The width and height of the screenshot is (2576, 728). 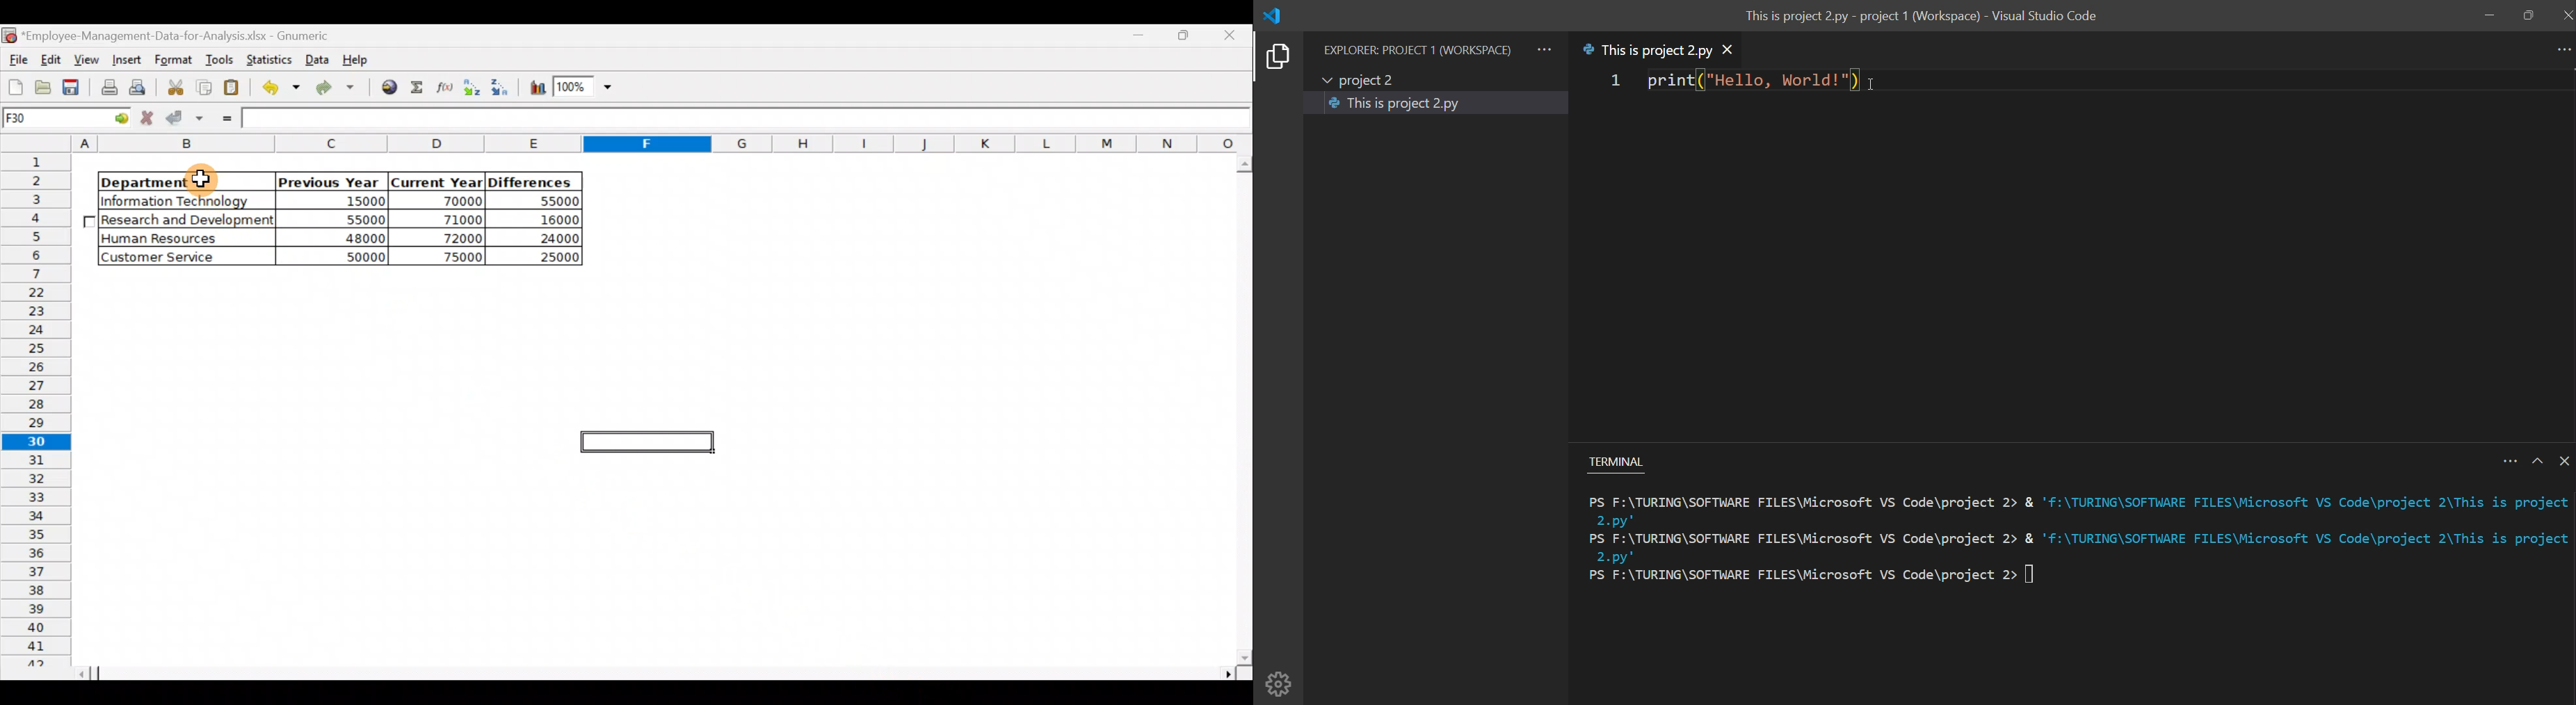 I want to click on view and more actions, so click(x=2505, y=460).